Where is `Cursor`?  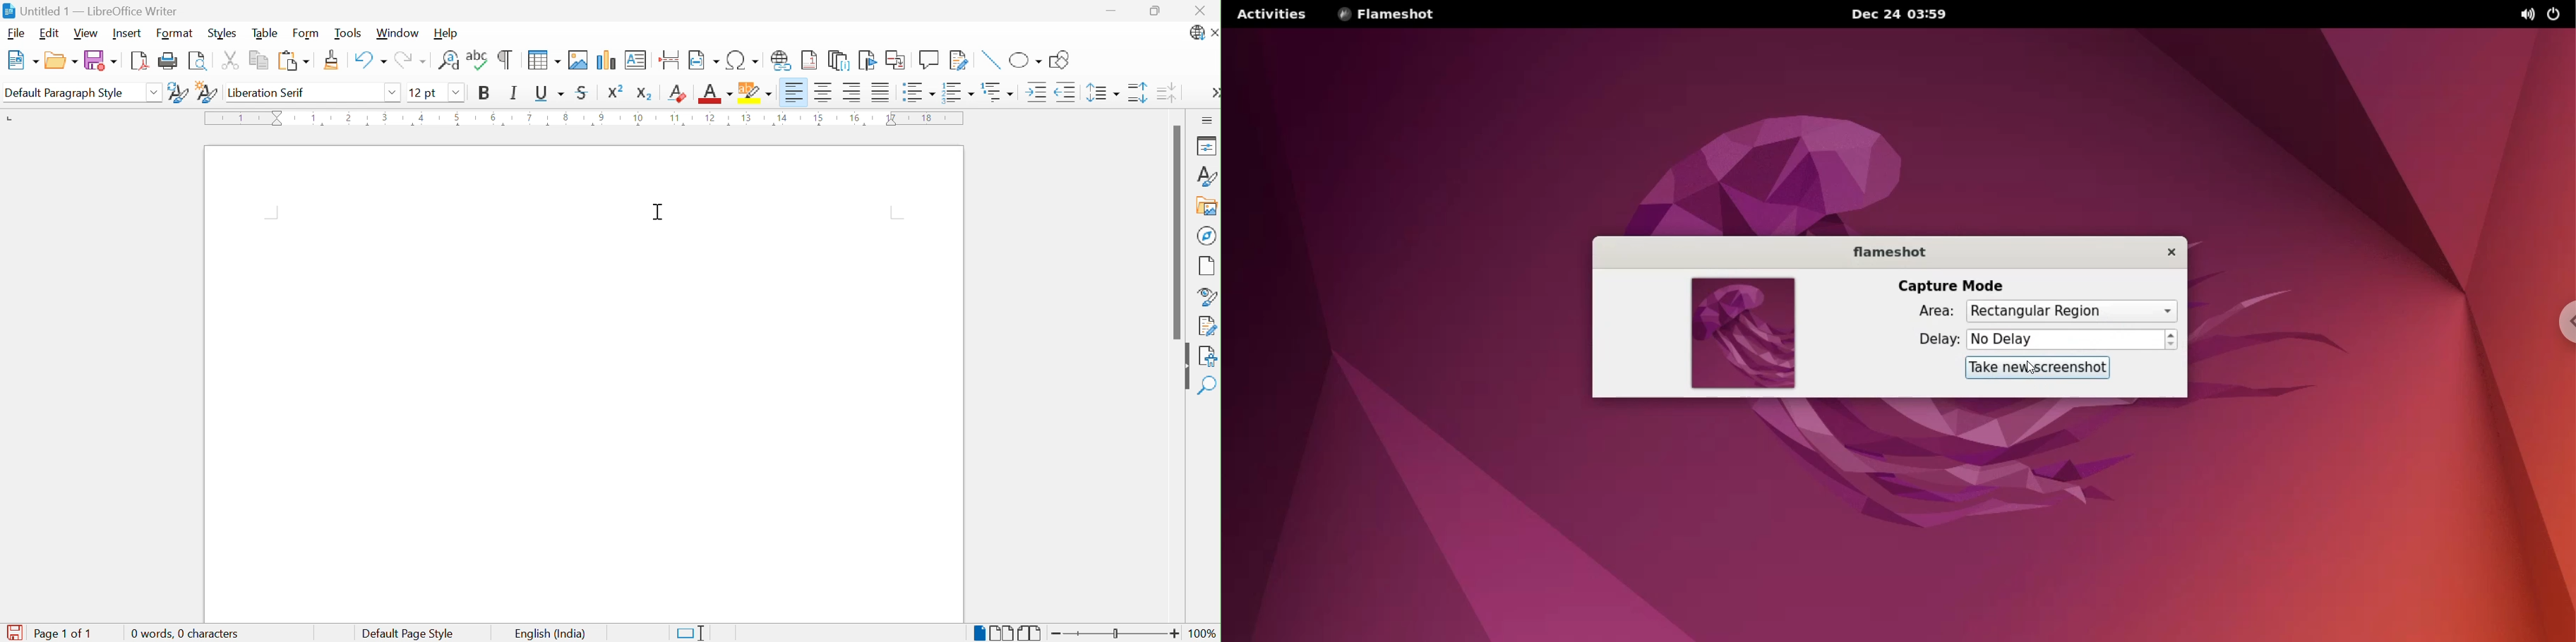
Cursor is located at coordinates (658, 211).